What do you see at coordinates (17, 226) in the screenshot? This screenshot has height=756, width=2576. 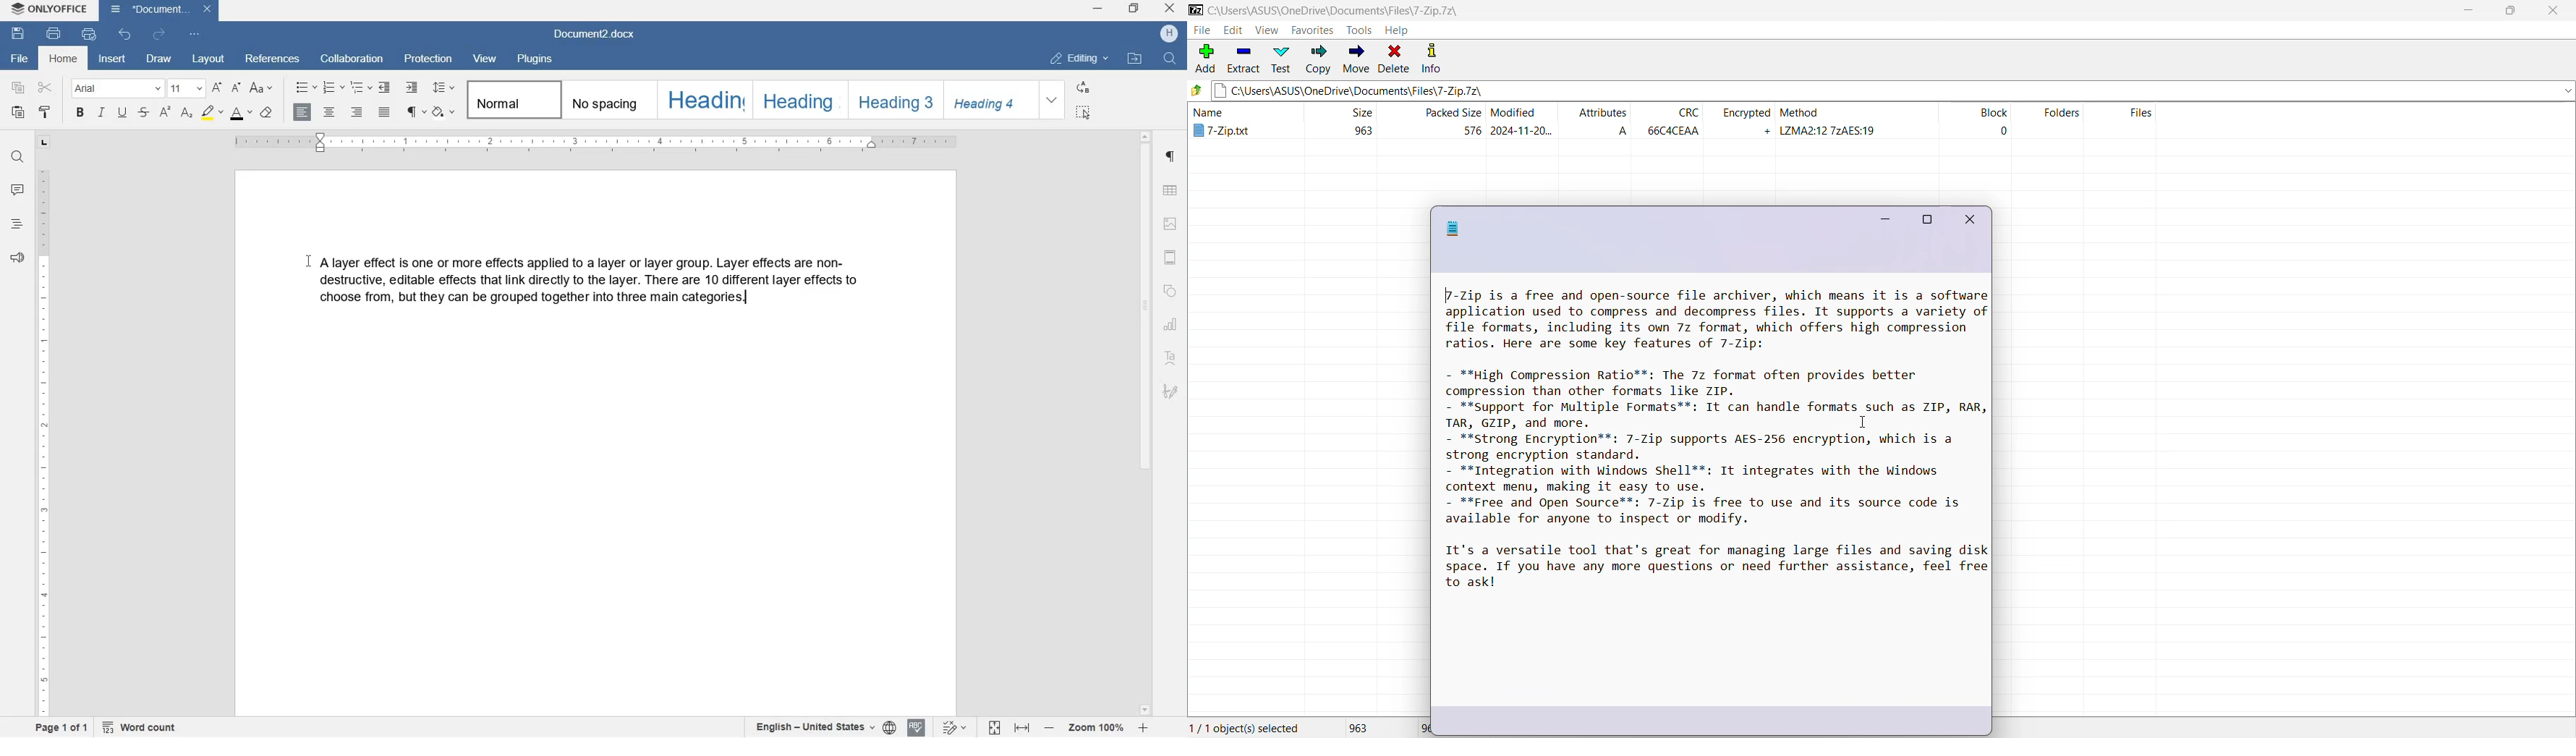 I see `headings` at bounding box center [17, 226].